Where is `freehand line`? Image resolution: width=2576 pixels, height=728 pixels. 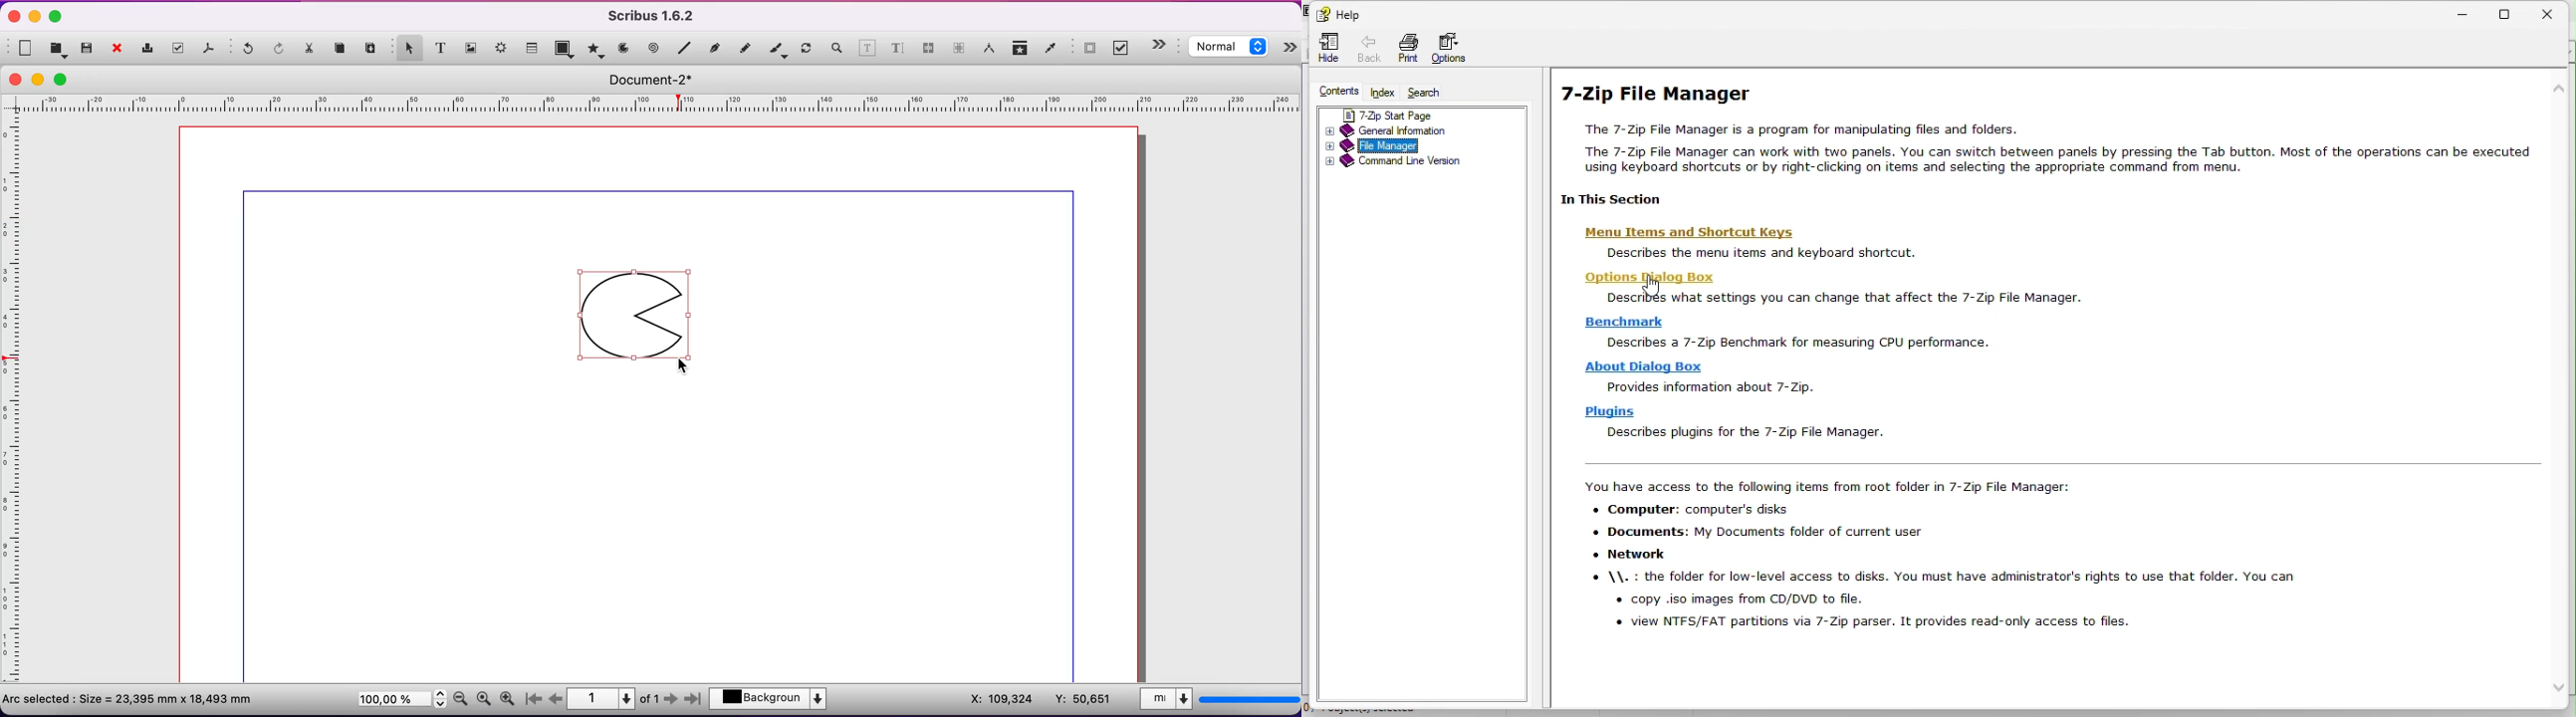
freehand line is located at coordinates (746, 47).